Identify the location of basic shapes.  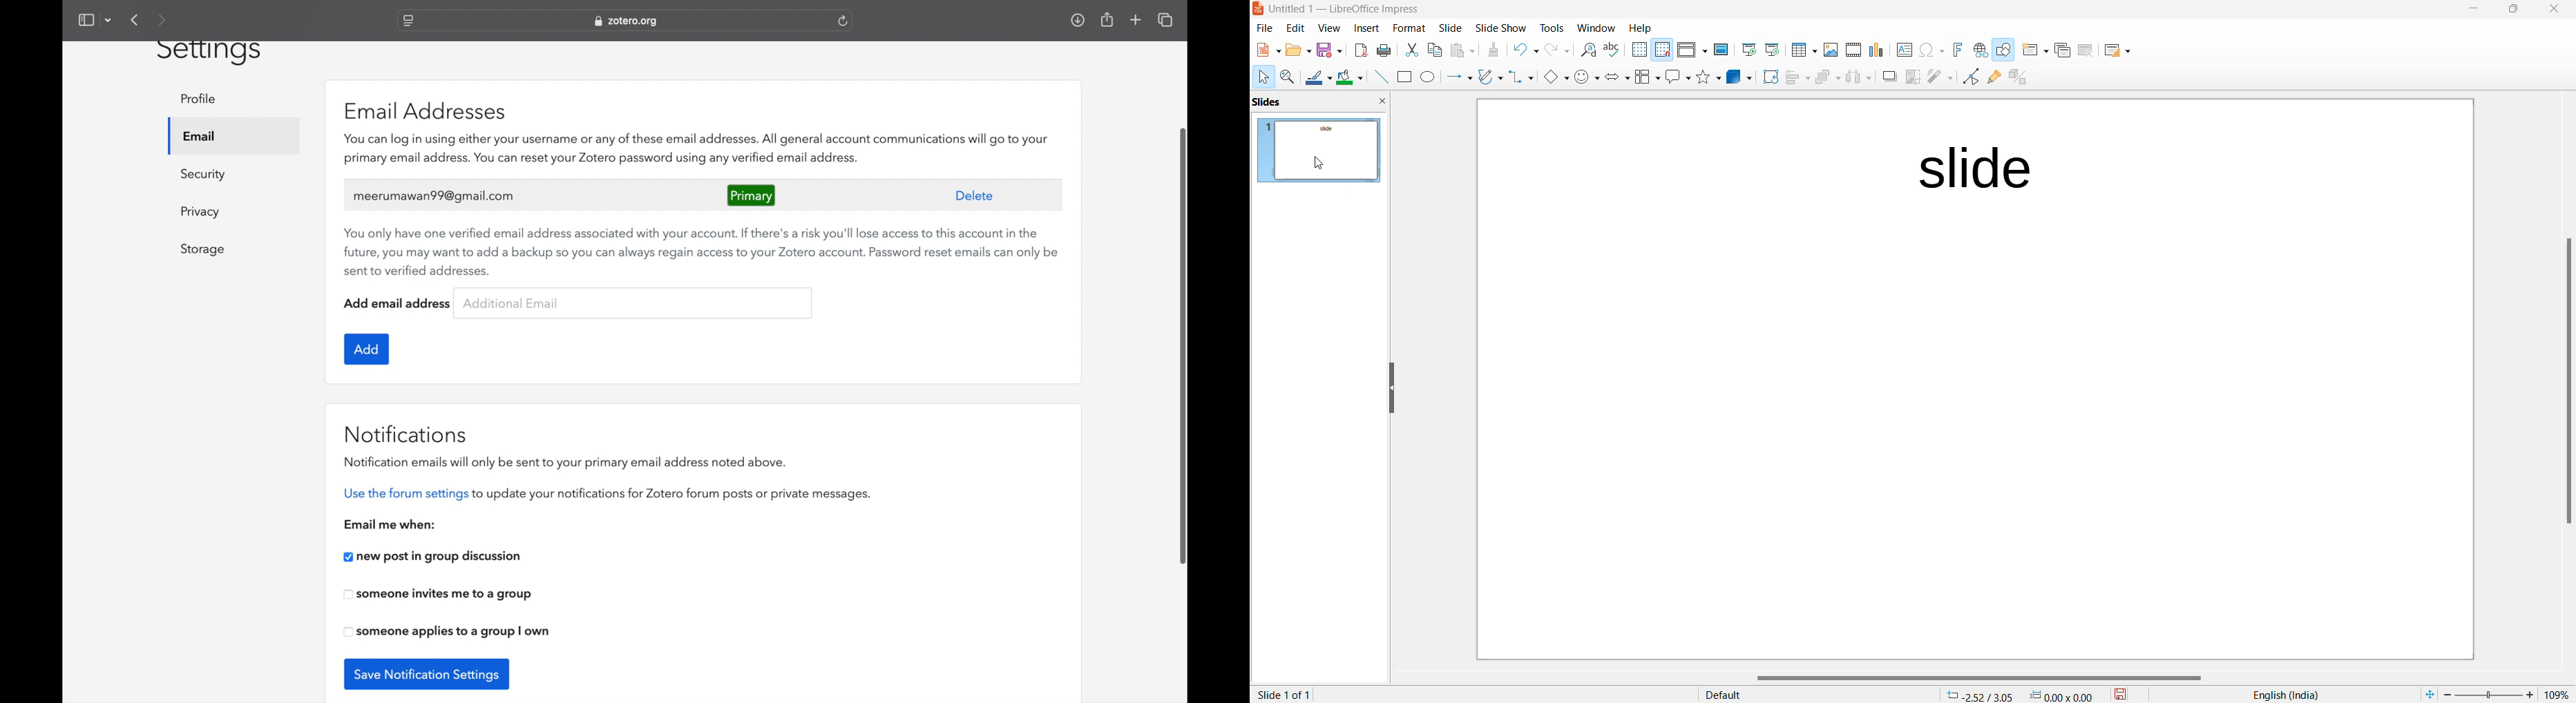
(1555, 78).